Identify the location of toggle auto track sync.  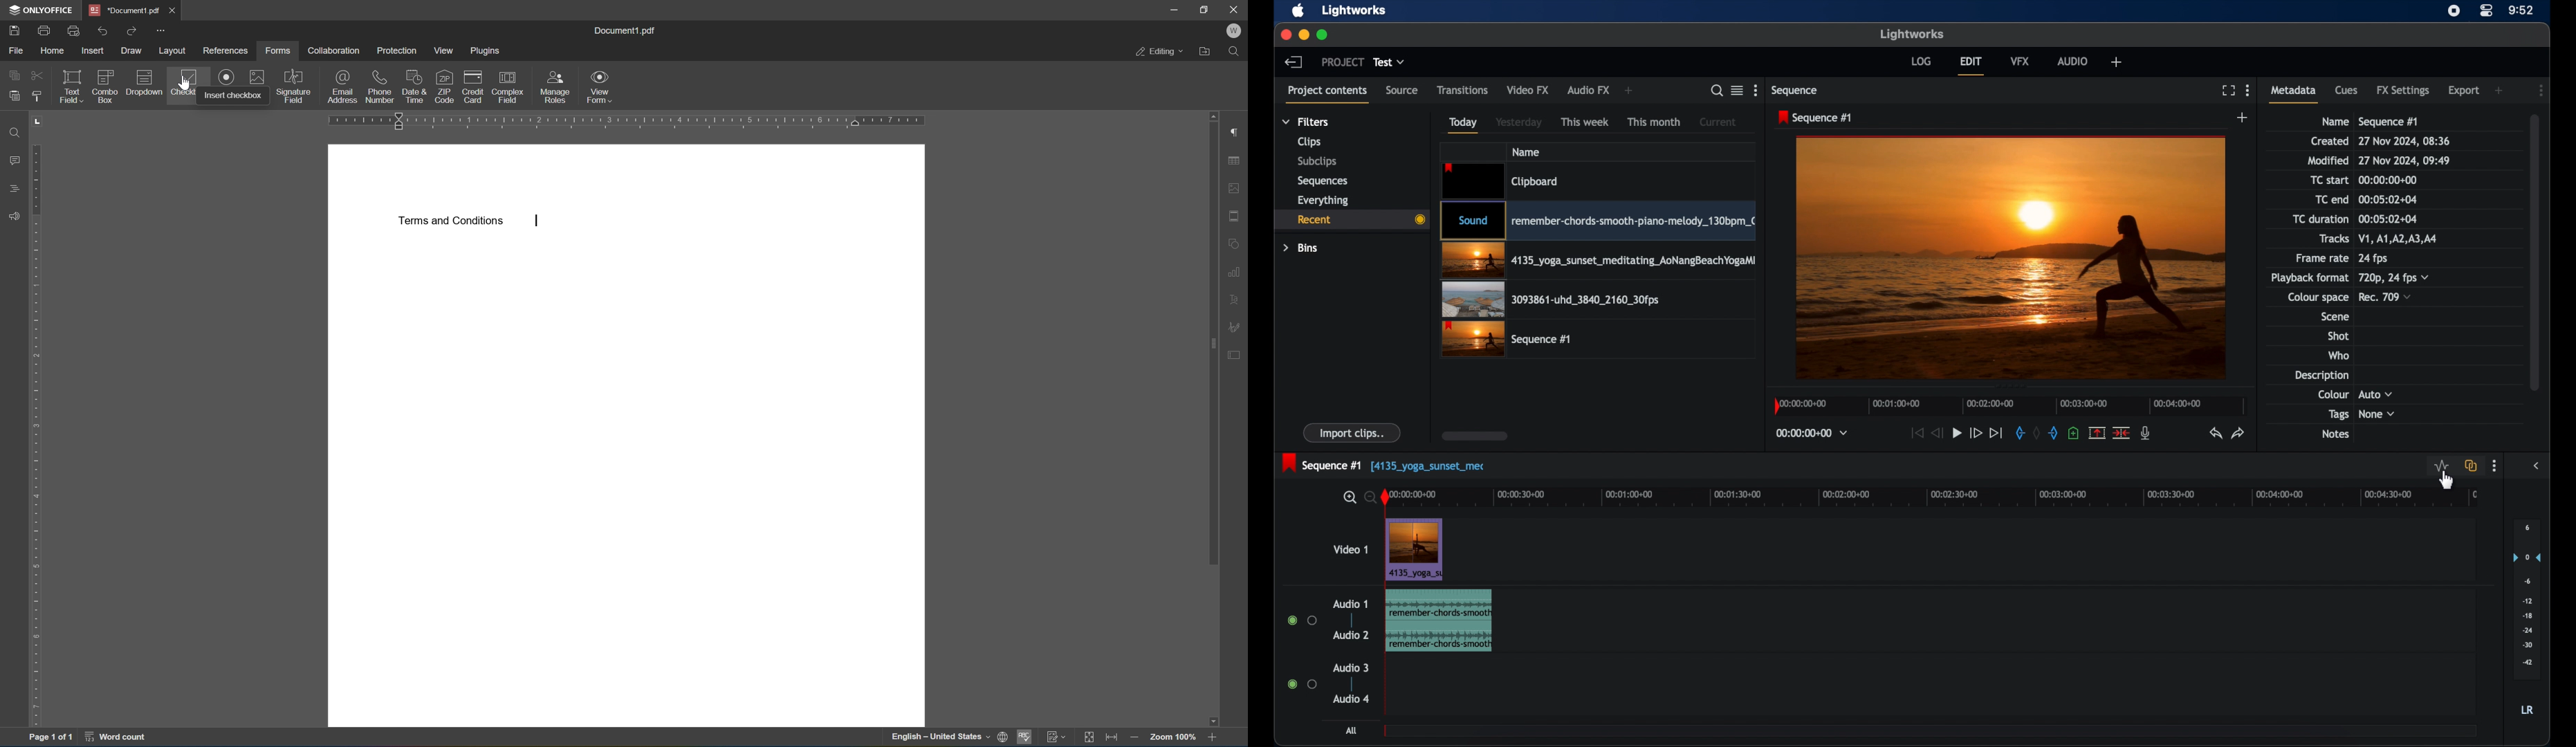
(2472, 465).